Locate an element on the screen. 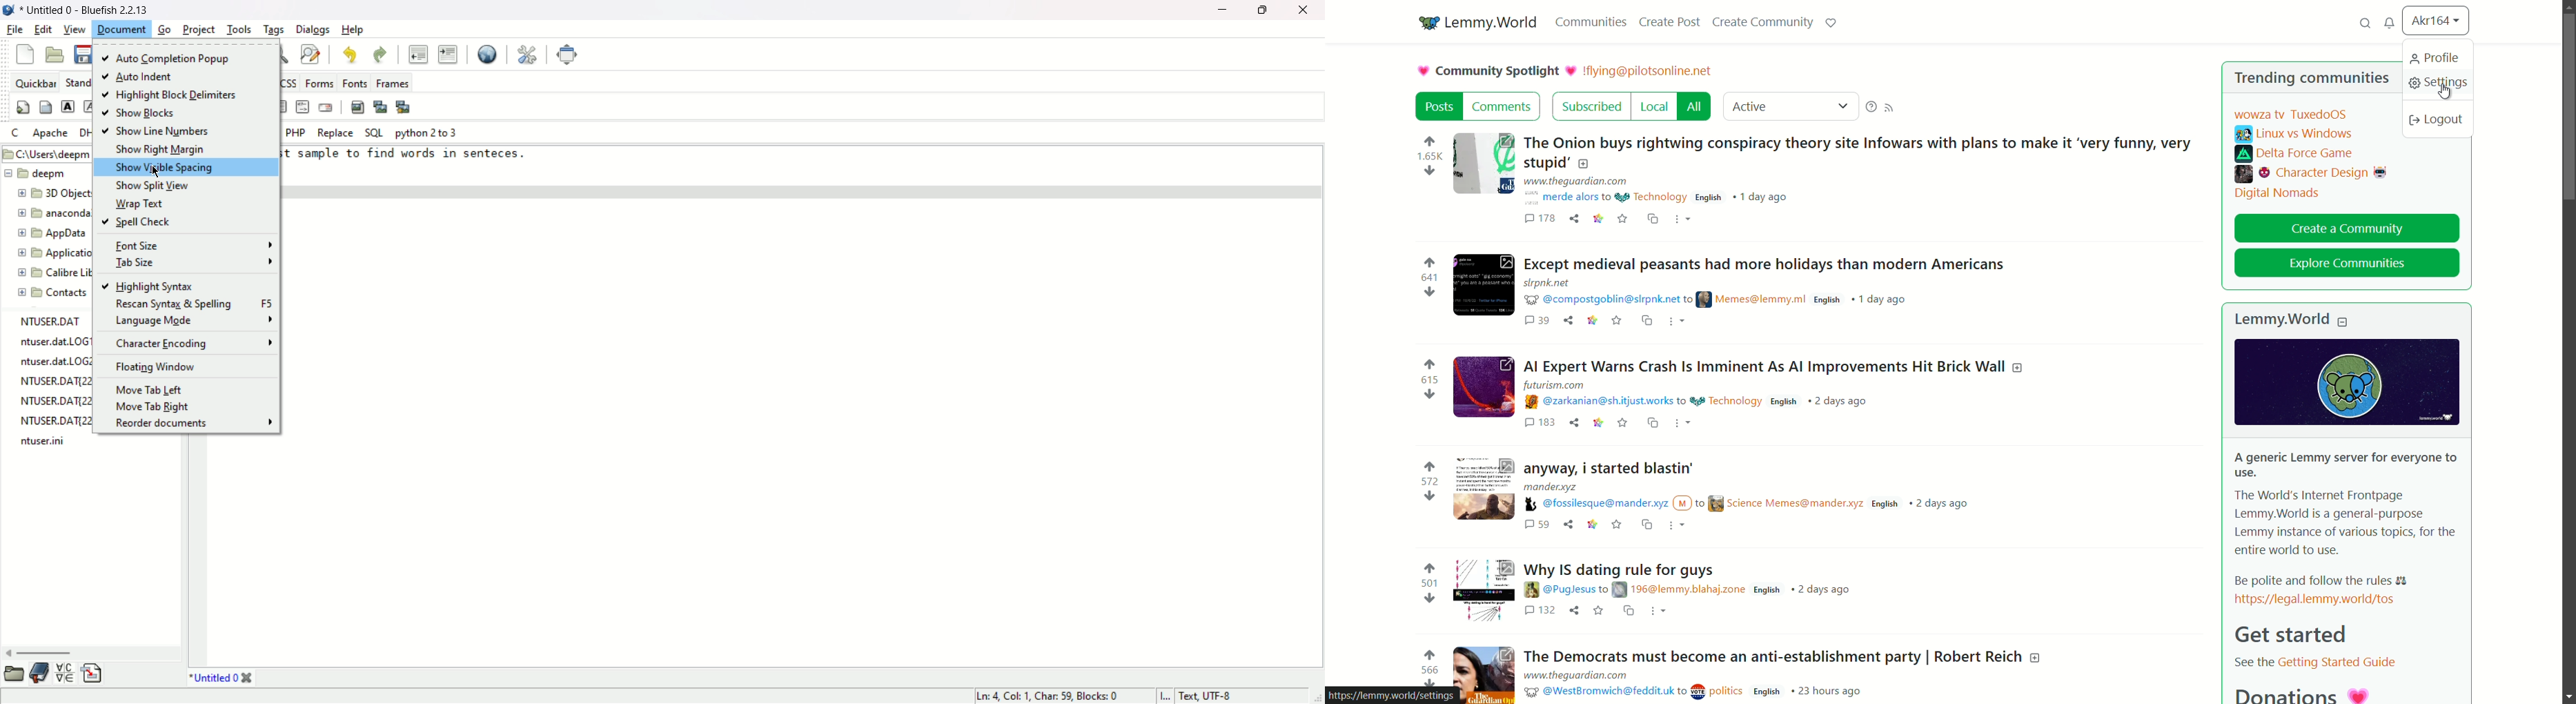 This screenshot has height=728, width=2576. link is located at coordinates (1597, 218).